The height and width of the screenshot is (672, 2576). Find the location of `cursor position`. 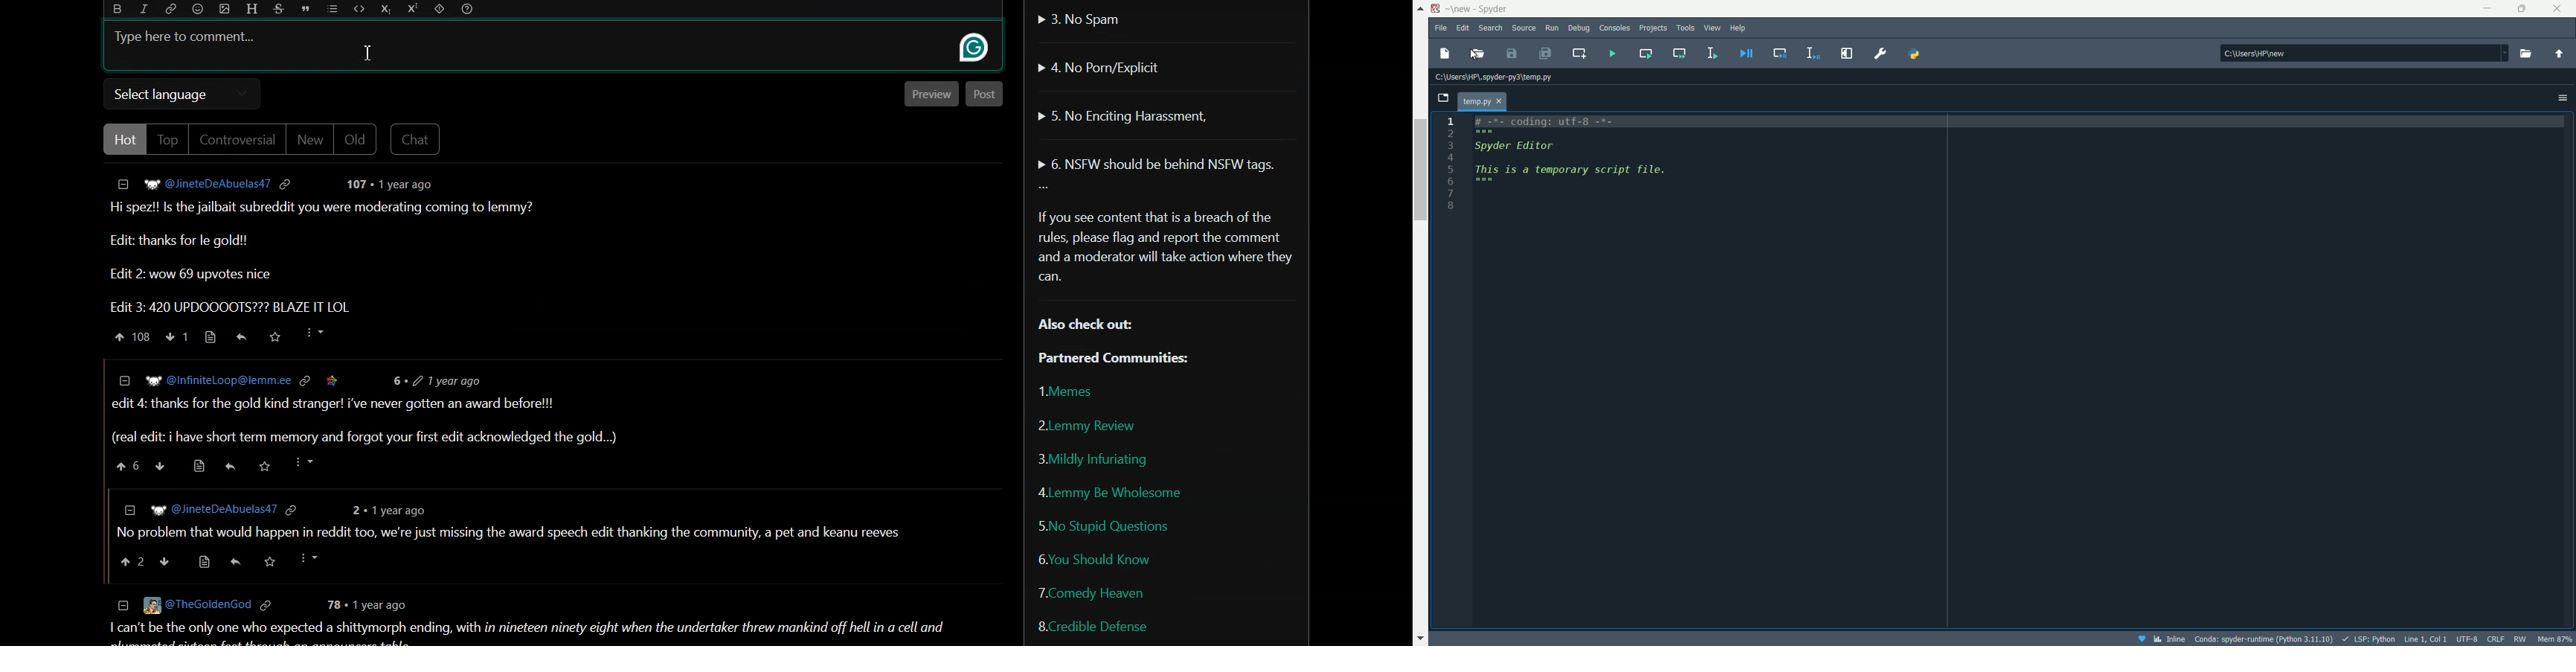

cursor position is located at coordinates (2425, 638).